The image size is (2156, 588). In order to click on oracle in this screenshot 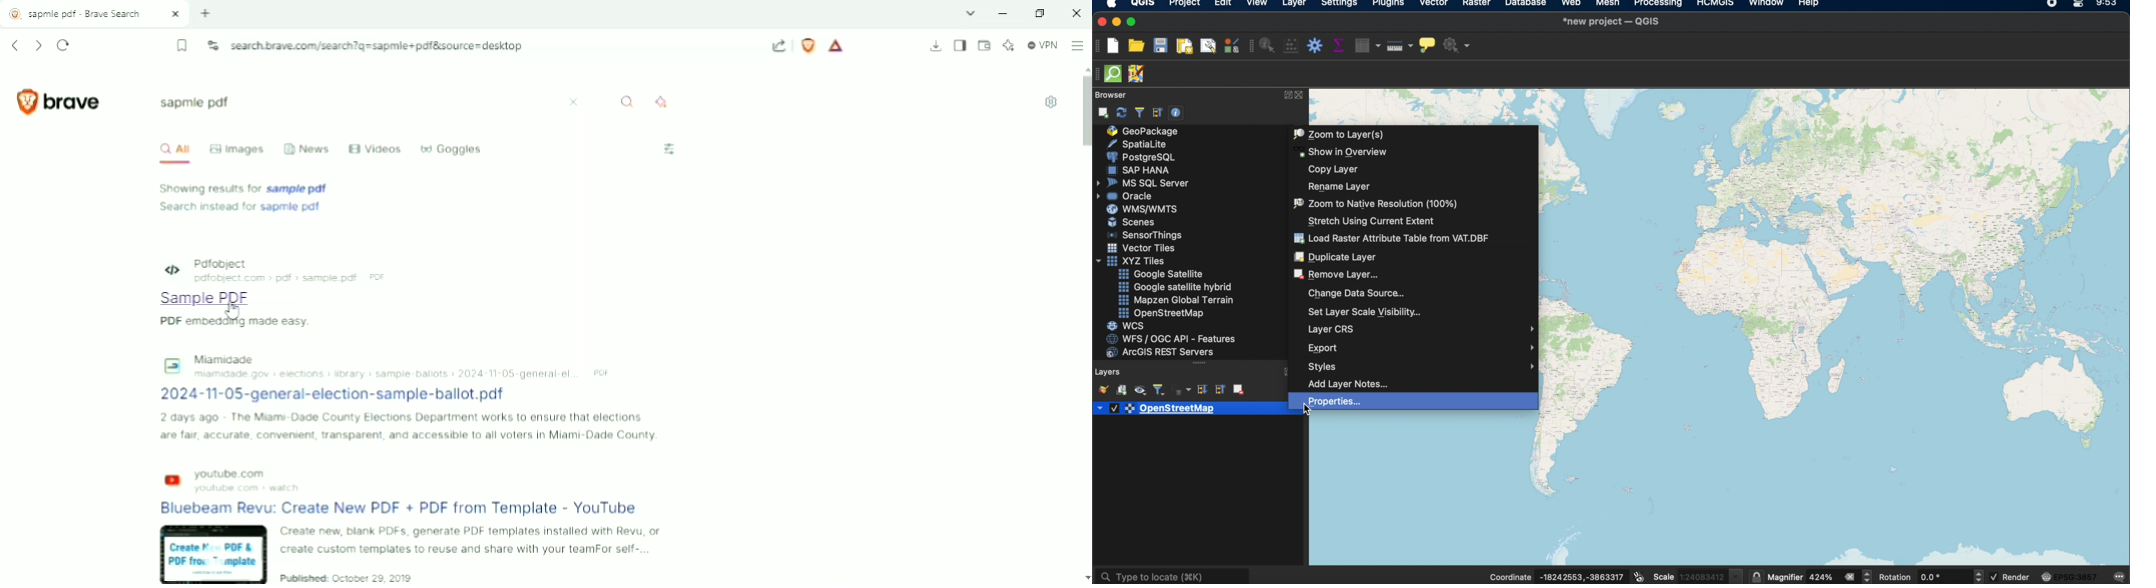, I will do `click(1129, 197)`.